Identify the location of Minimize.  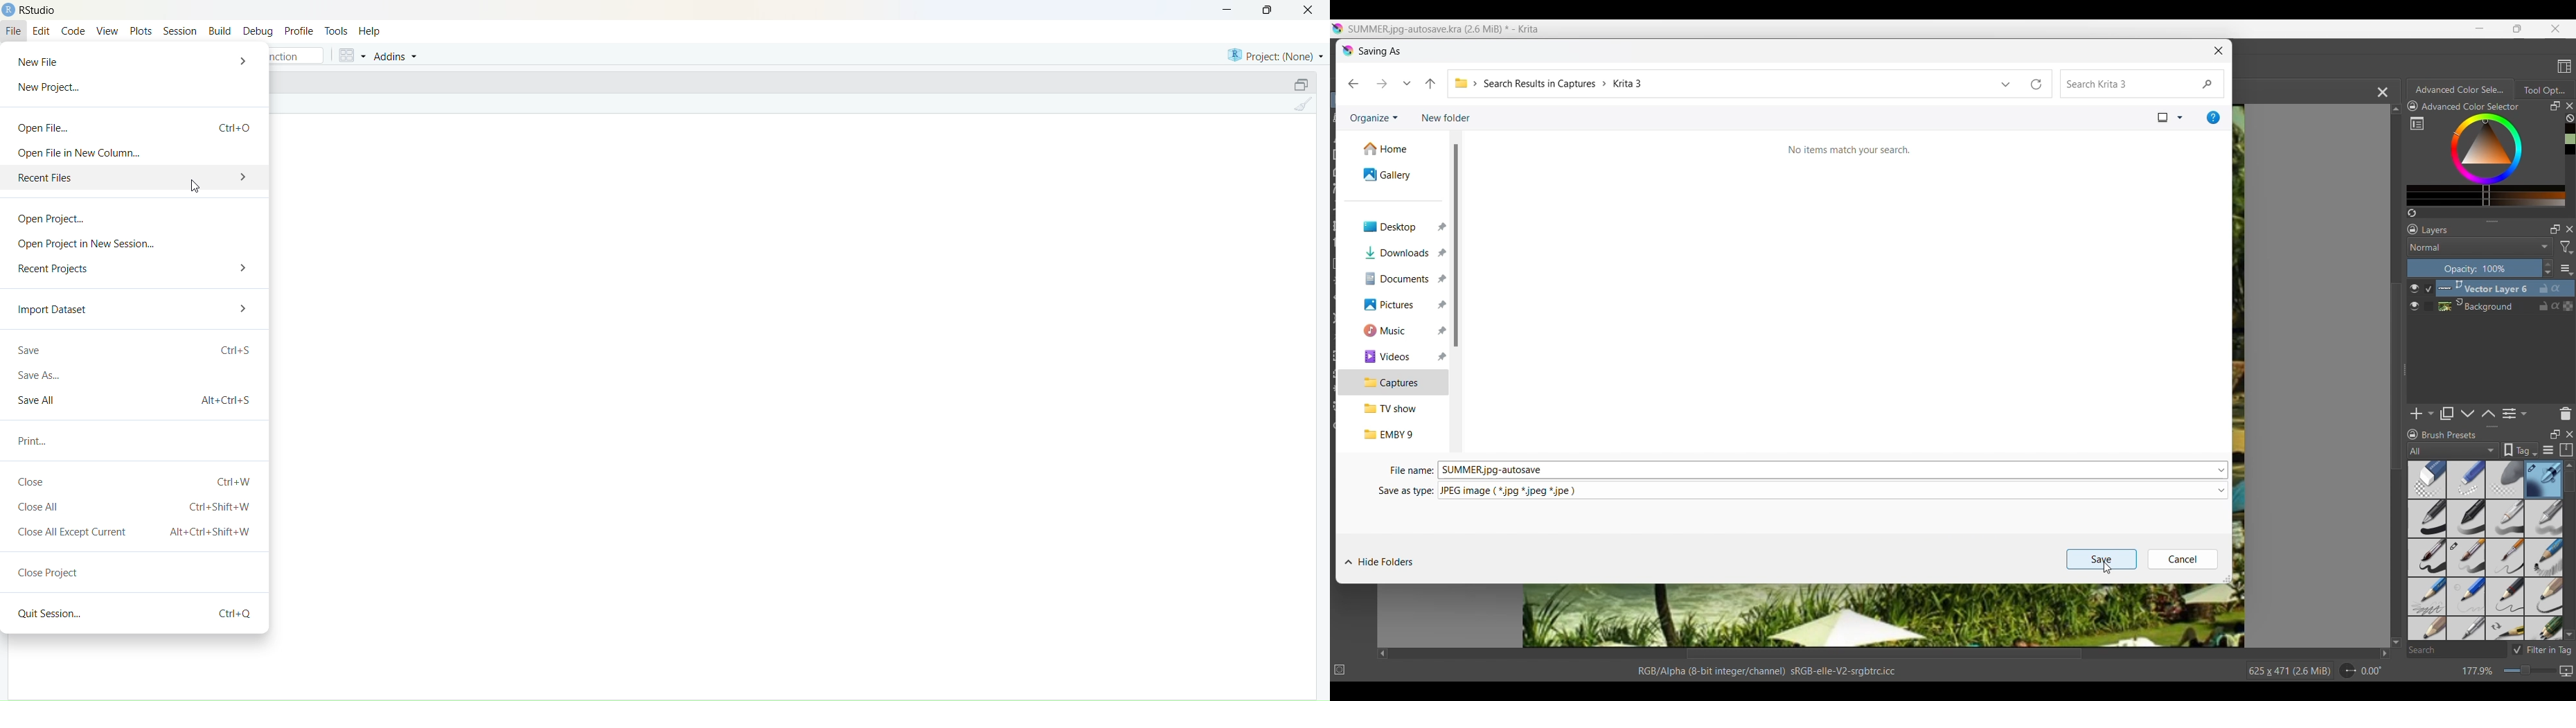
(2480, 29).